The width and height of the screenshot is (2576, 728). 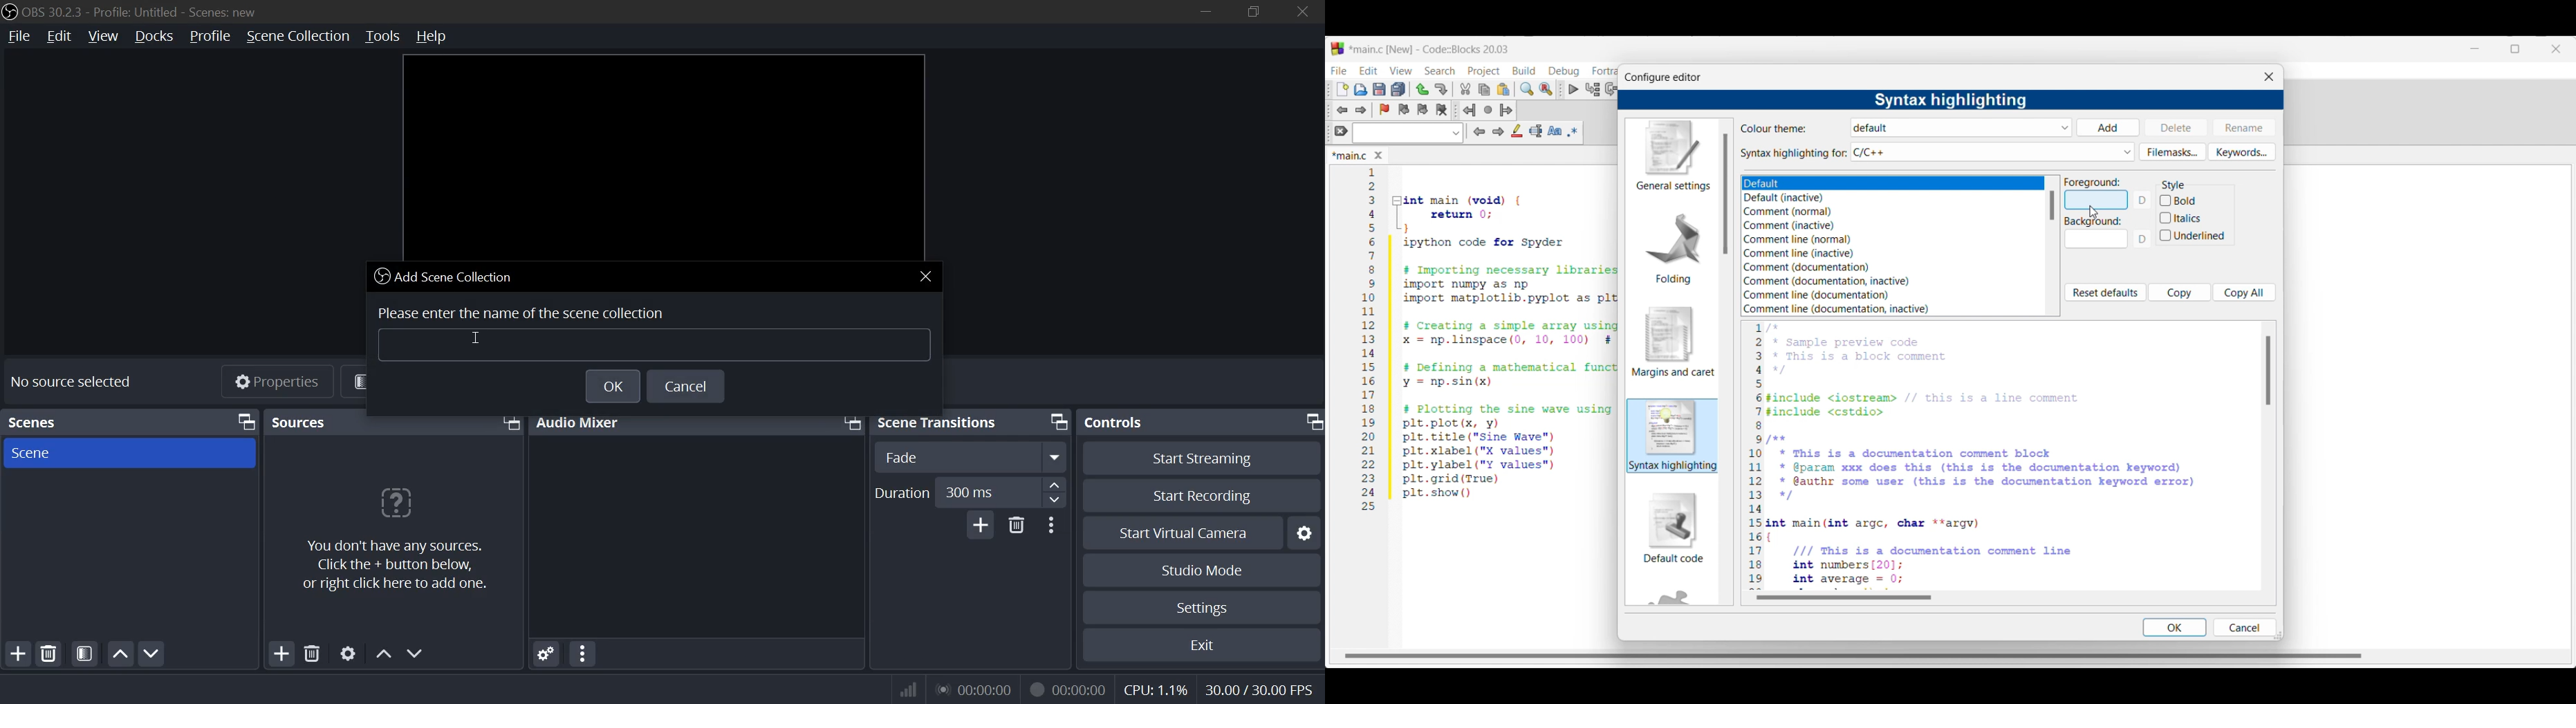 I want to click on cpu usage, so click(x=1154, y=691).